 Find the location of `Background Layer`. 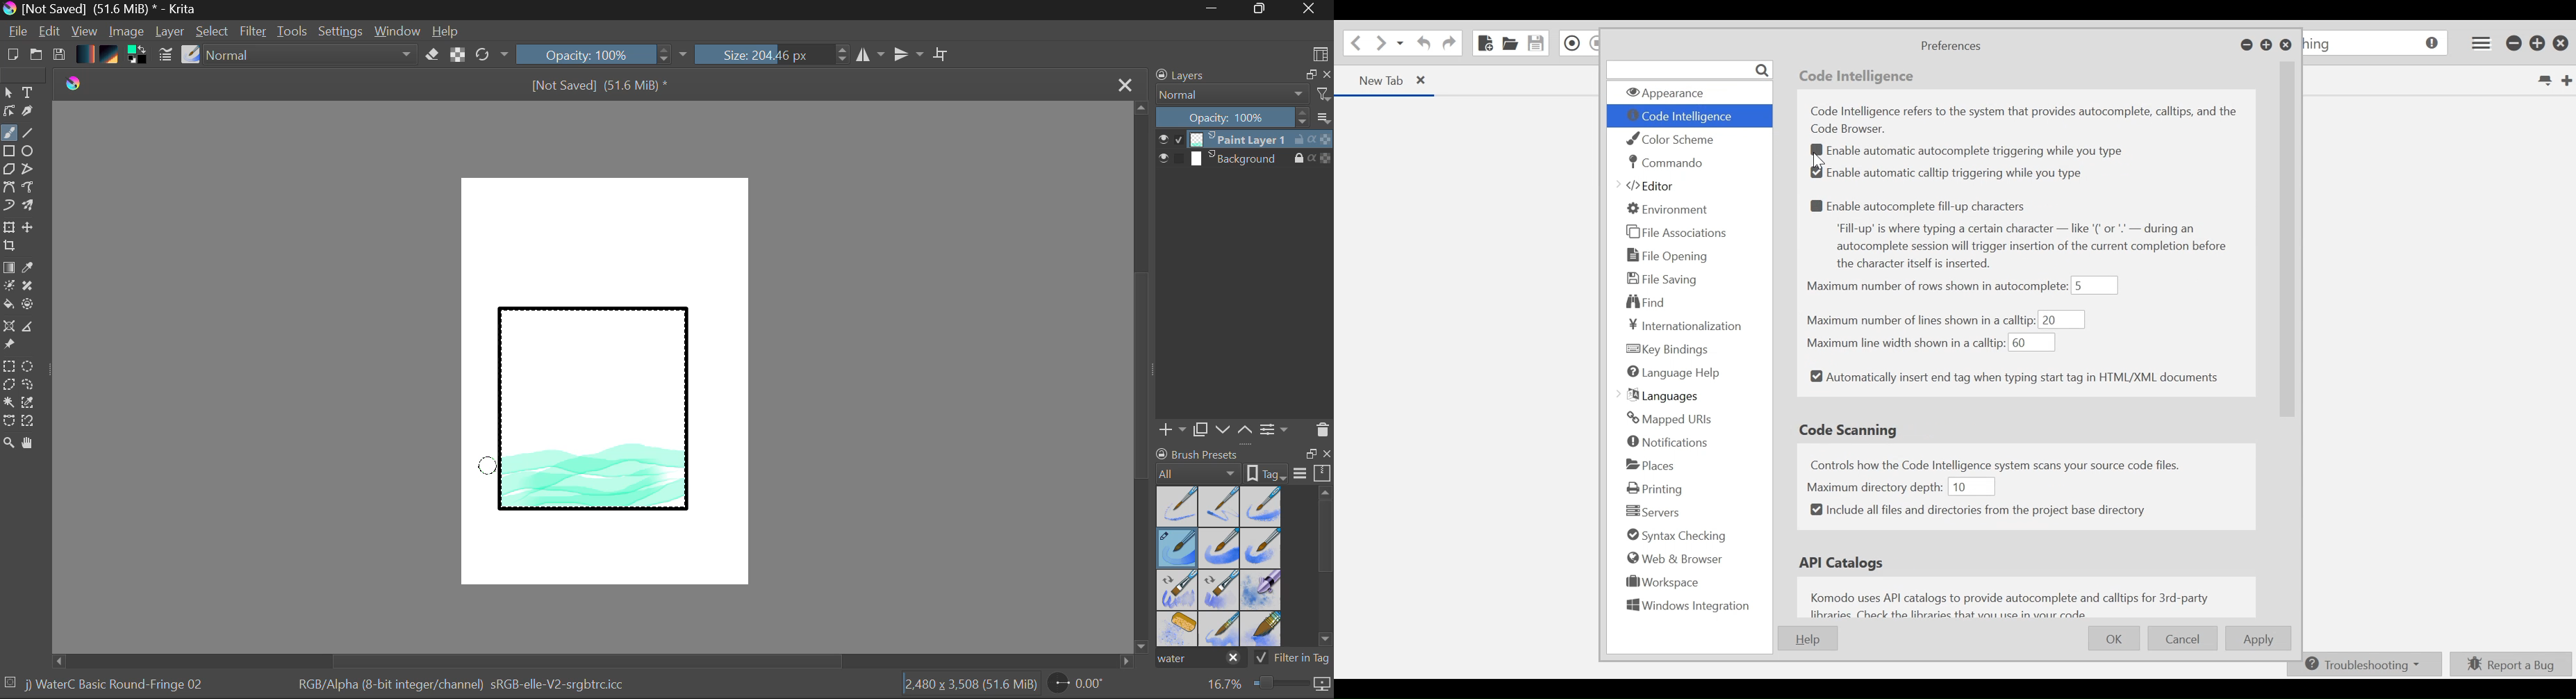

Background Layer is located at coordinates (1245, 159).